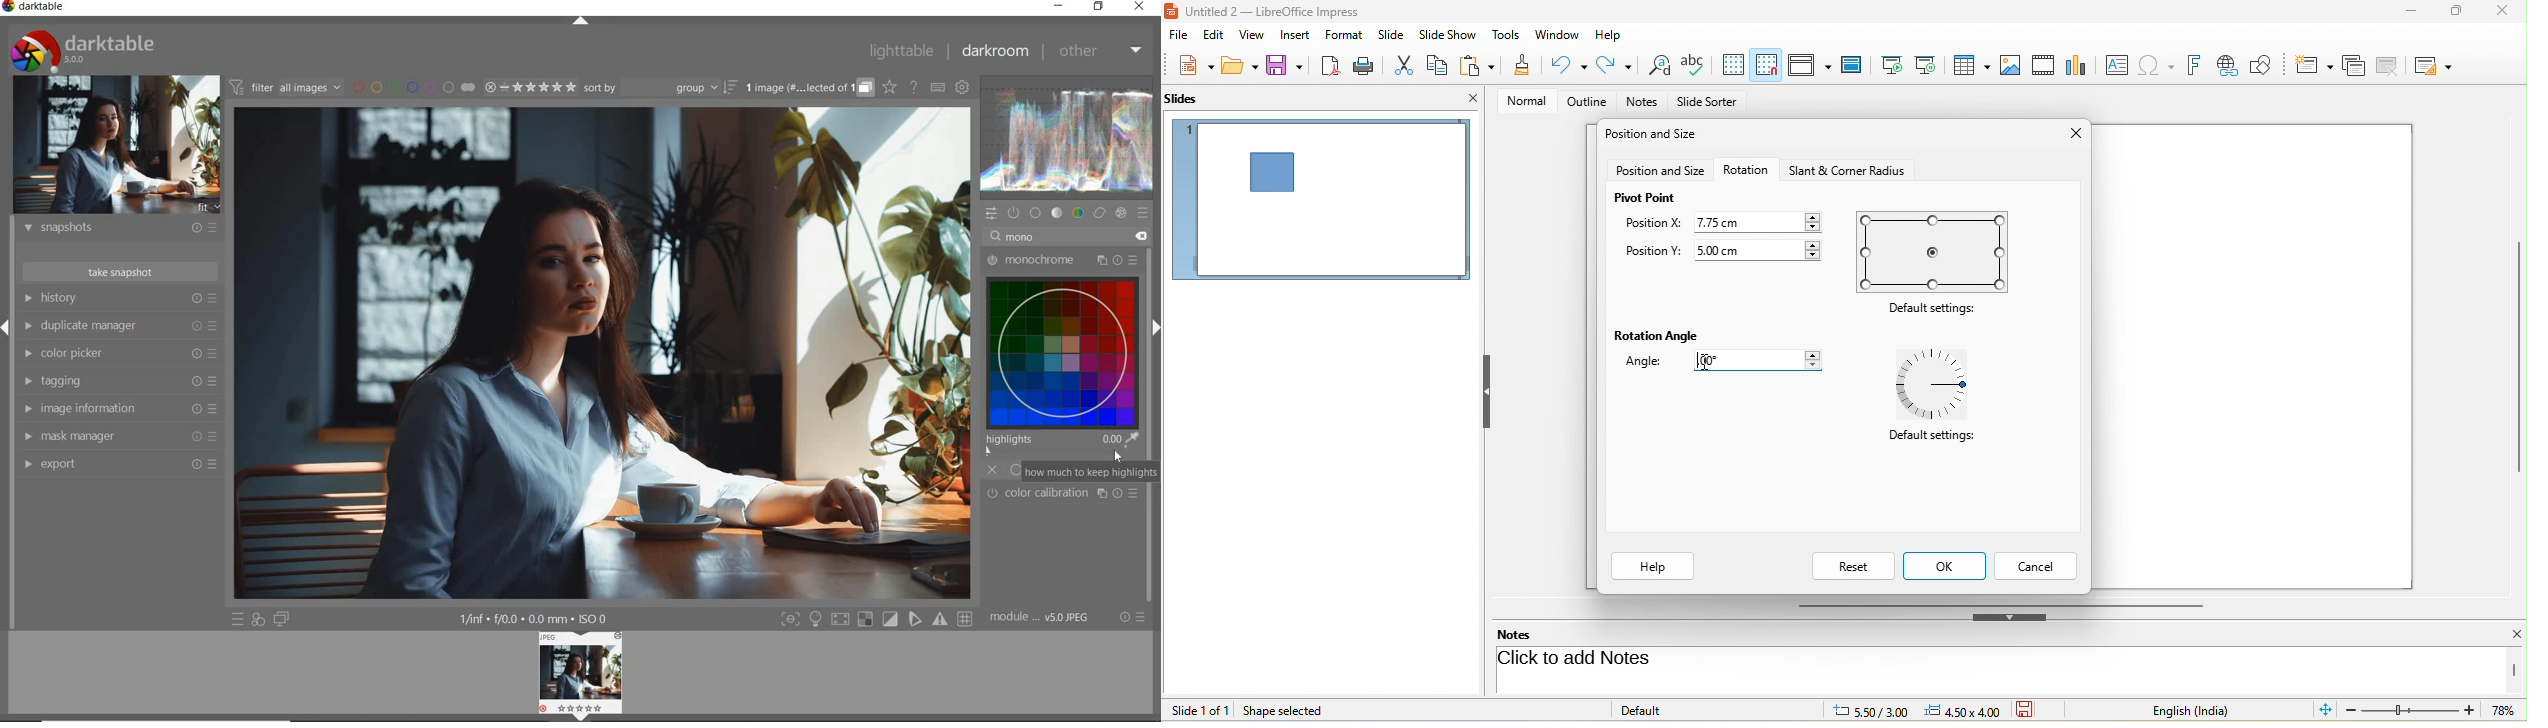  What do you see at coordinates (1122, 212) in the screenshot?
I see `effect` at bounding box center [1122, 212].